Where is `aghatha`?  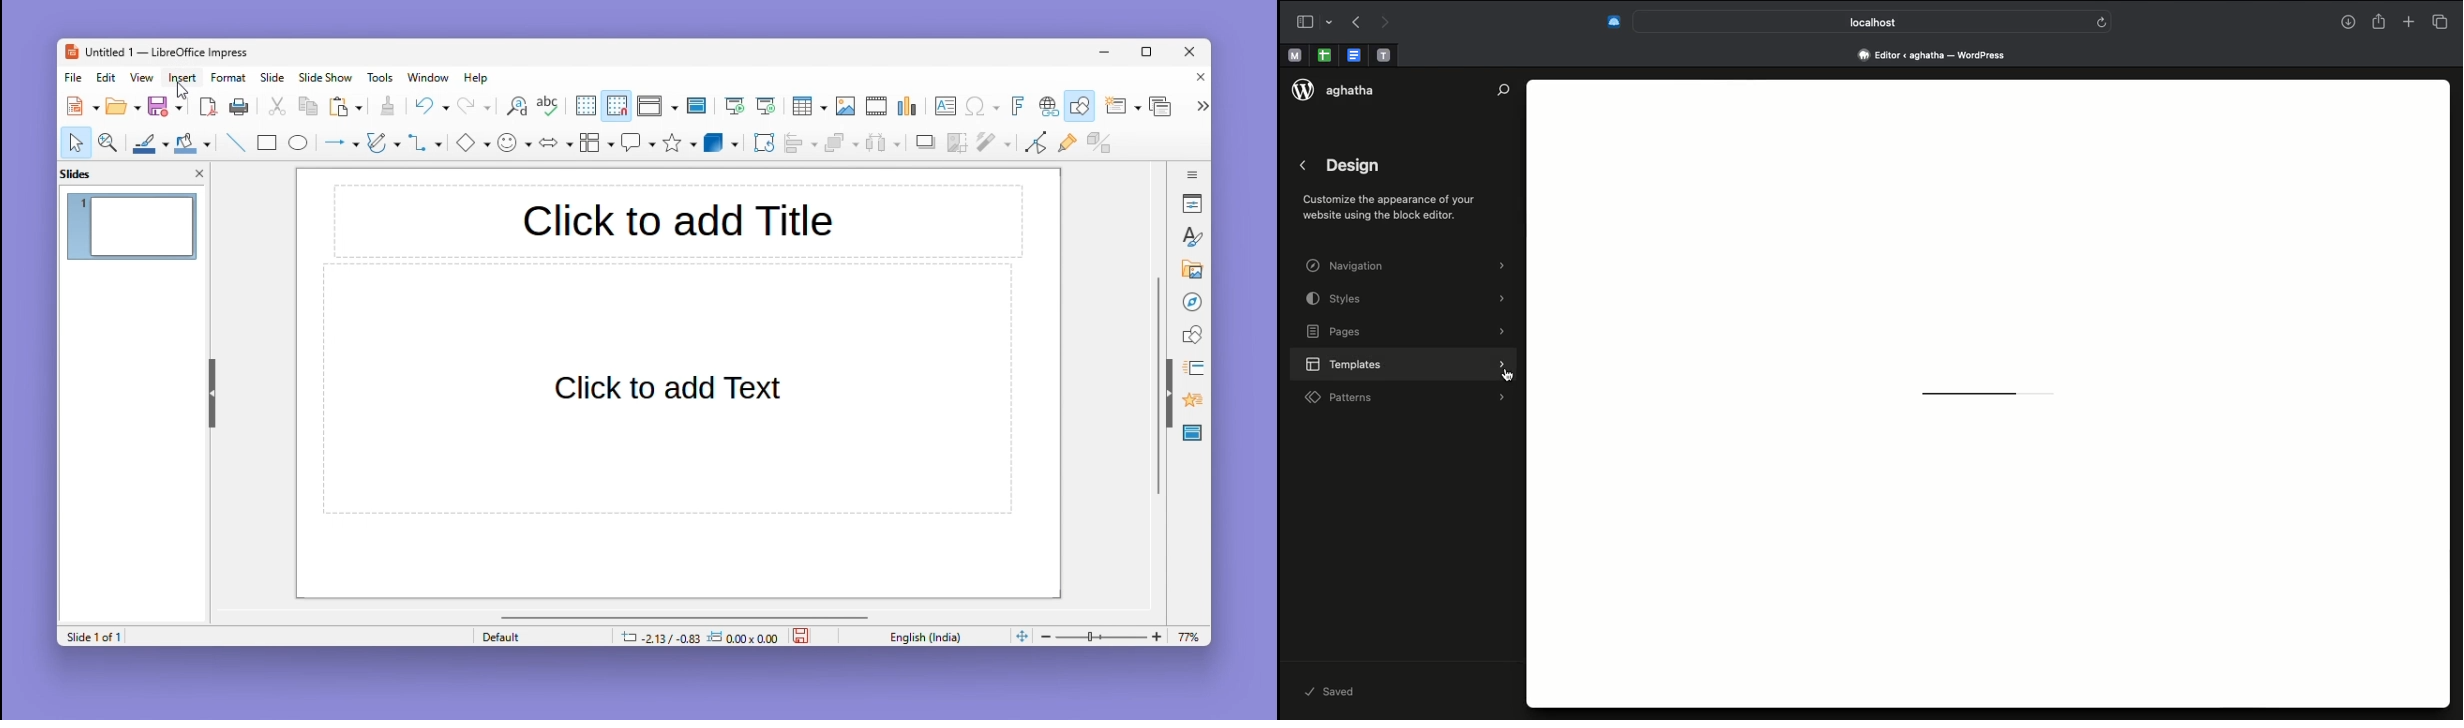
aghatha is located at coordinates (1353, 91).